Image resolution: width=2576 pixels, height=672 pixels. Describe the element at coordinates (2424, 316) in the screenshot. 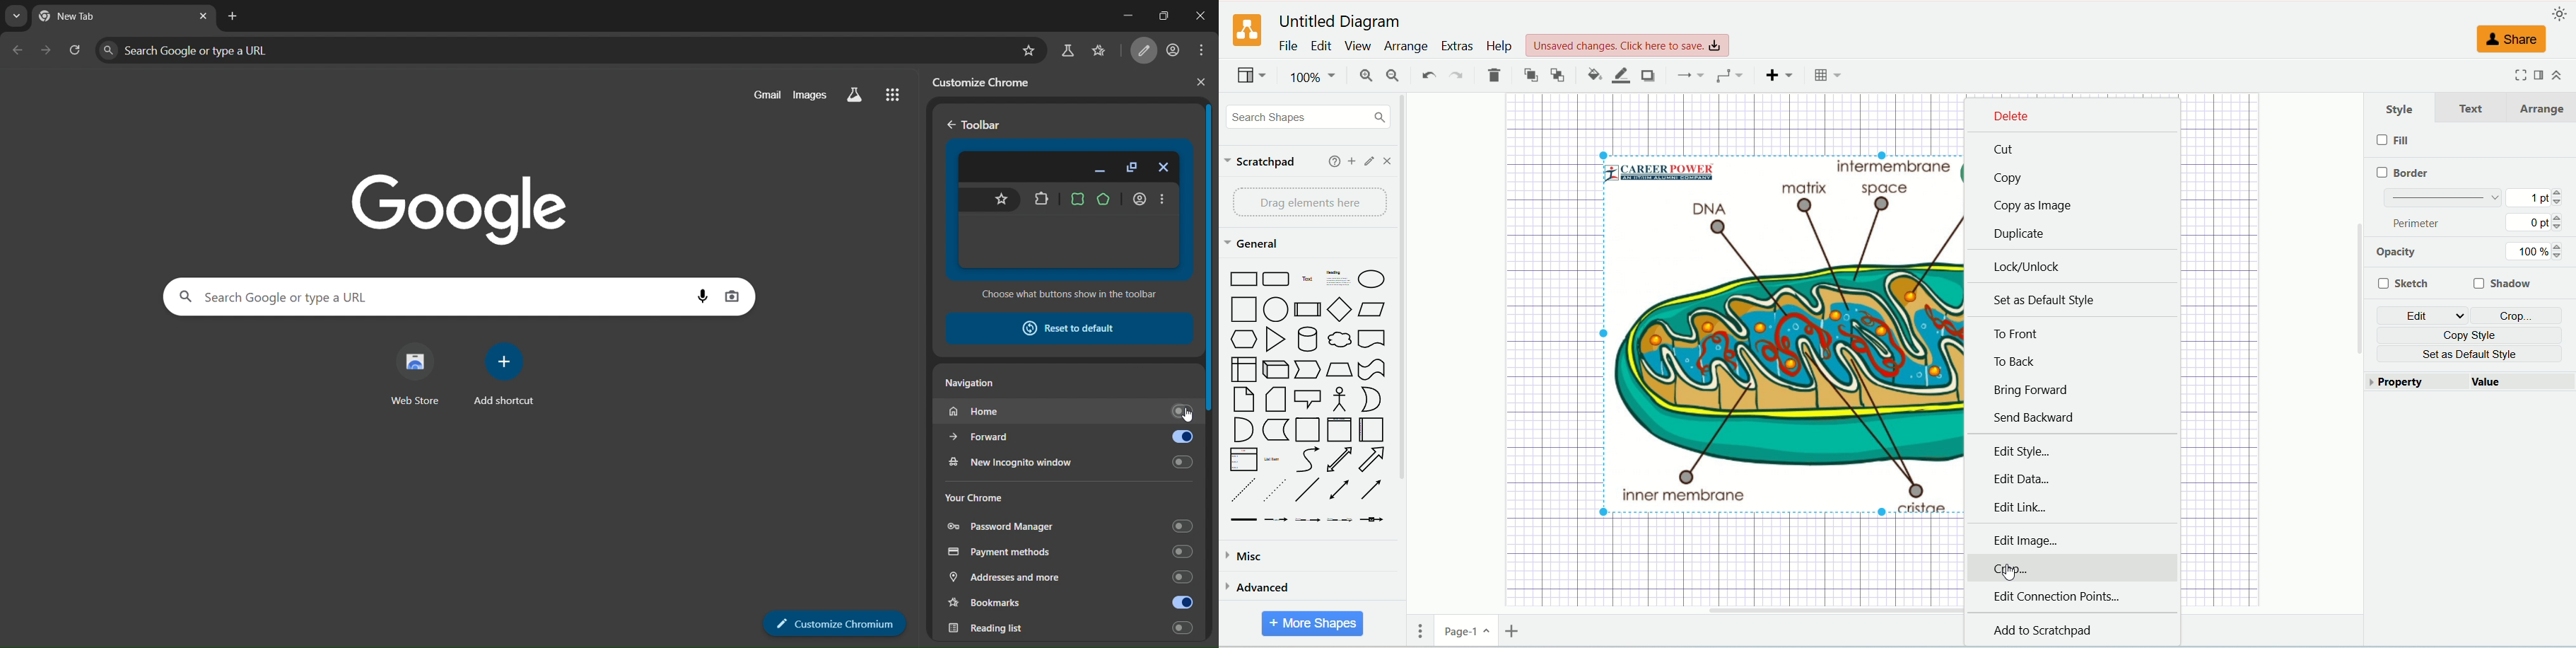

I see `edit` at that location.